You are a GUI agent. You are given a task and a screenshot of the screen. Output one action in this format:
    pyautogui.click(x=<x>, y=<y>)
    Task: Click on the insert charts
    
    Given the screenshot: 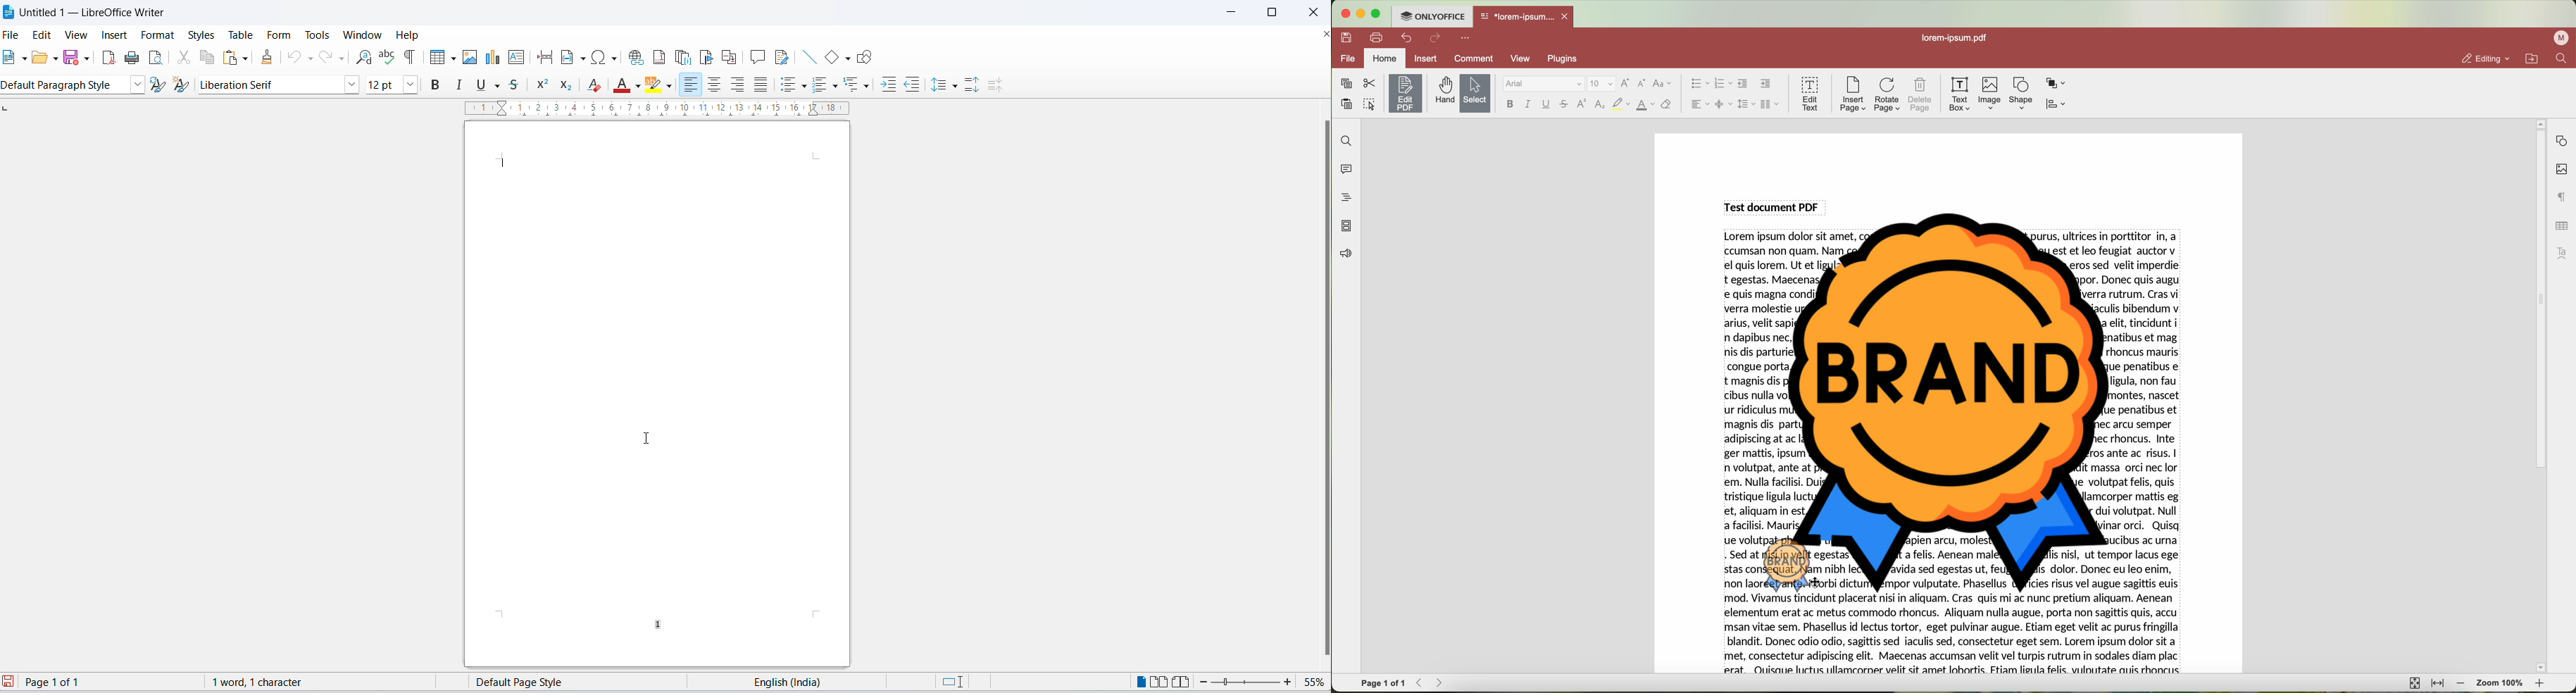 What is the action you would take?
    pyautogui.click(x=492, y=58)
    